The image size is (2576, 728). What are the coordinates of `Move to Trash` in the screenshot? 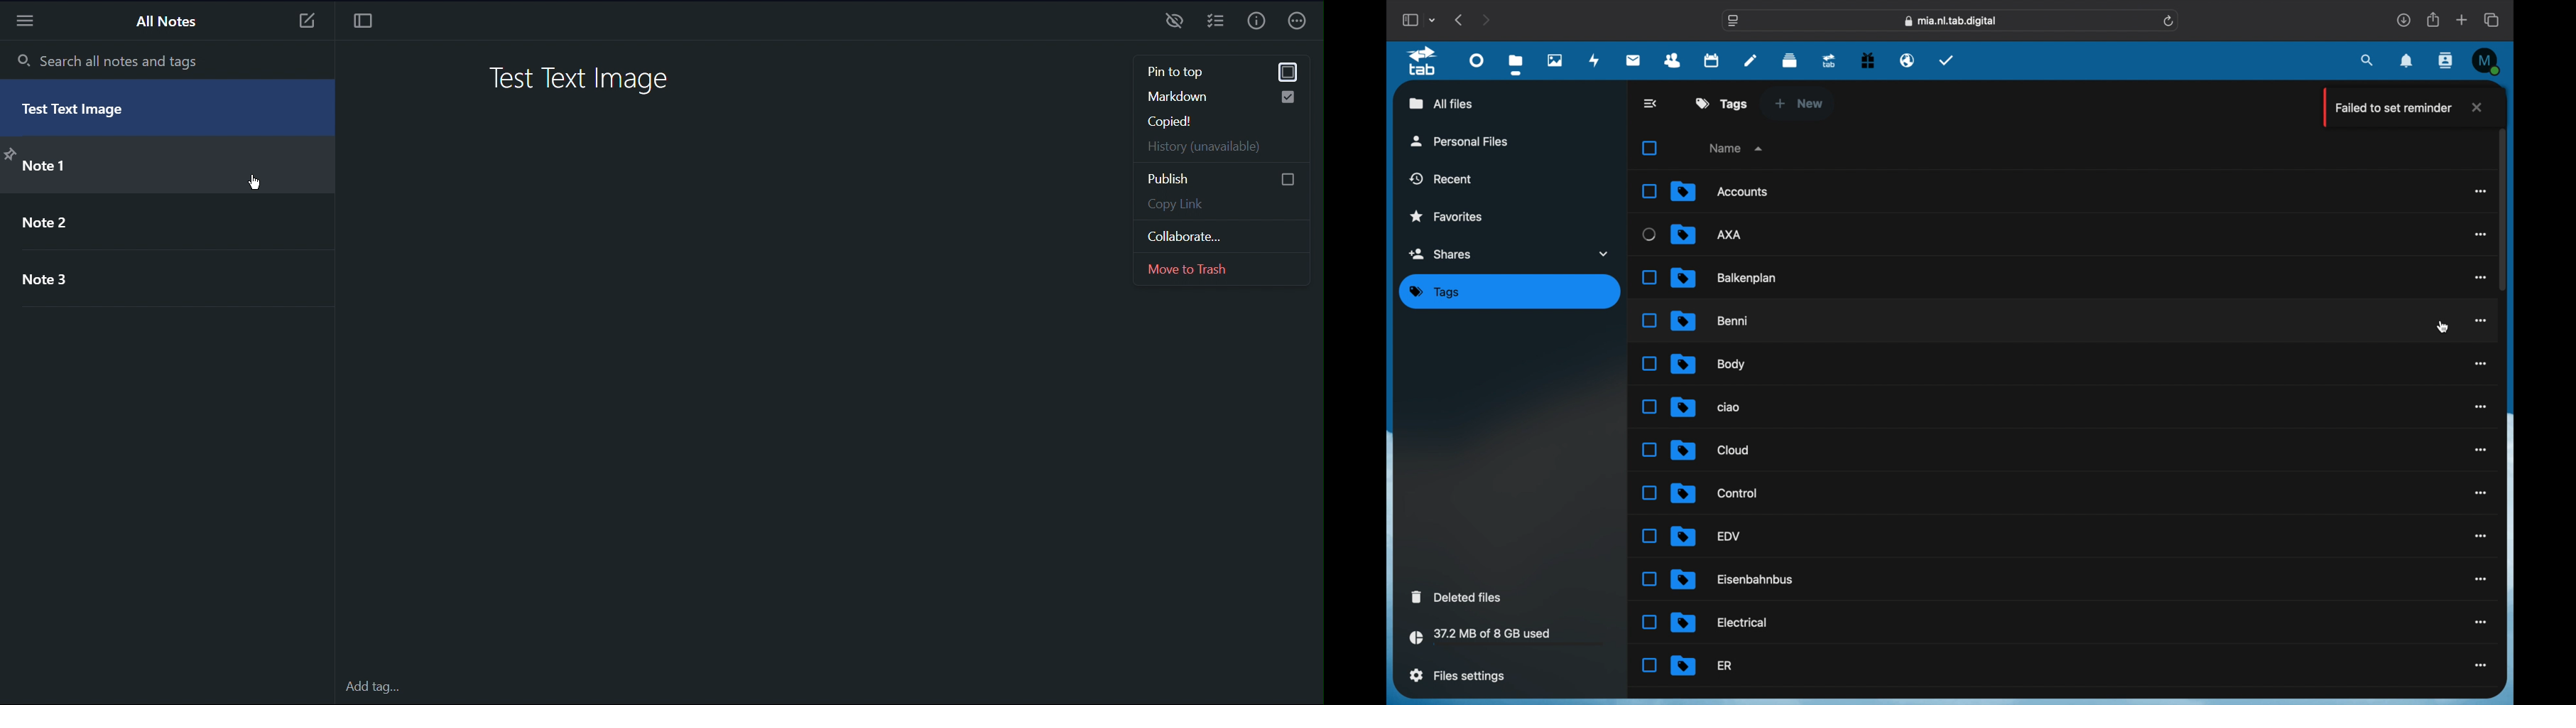 It's located at (1220, 271).